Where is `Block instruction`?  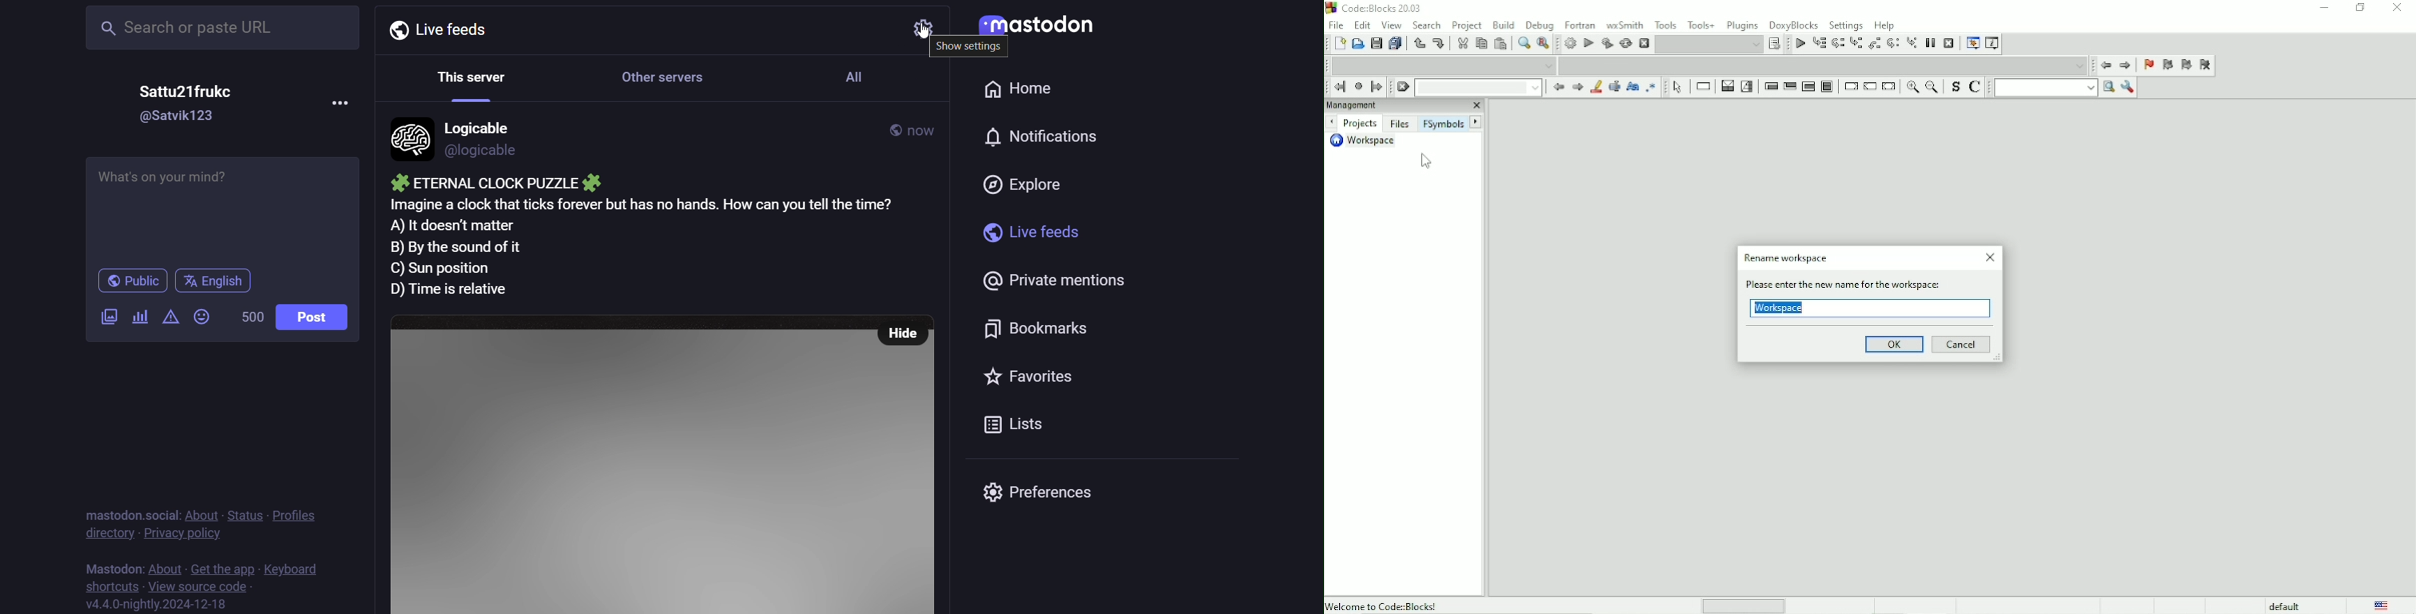
Block instruction is located at coordinates (1828, 88).